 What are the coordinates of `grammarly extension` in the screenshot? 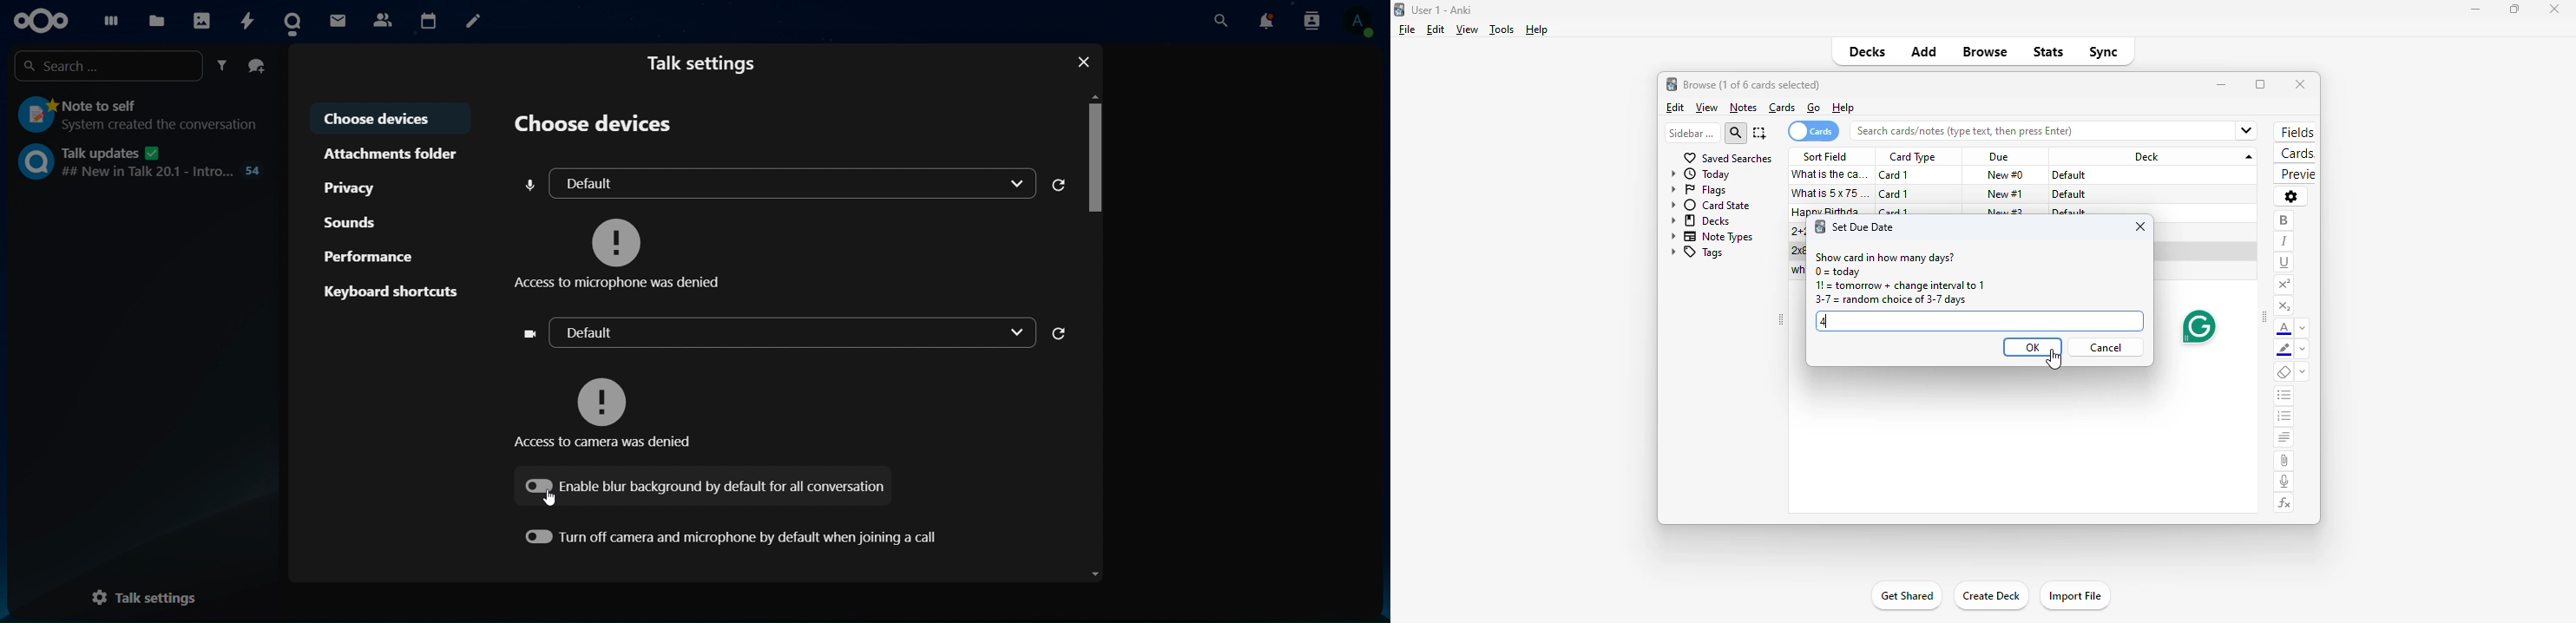 It's located at (2197, 326).